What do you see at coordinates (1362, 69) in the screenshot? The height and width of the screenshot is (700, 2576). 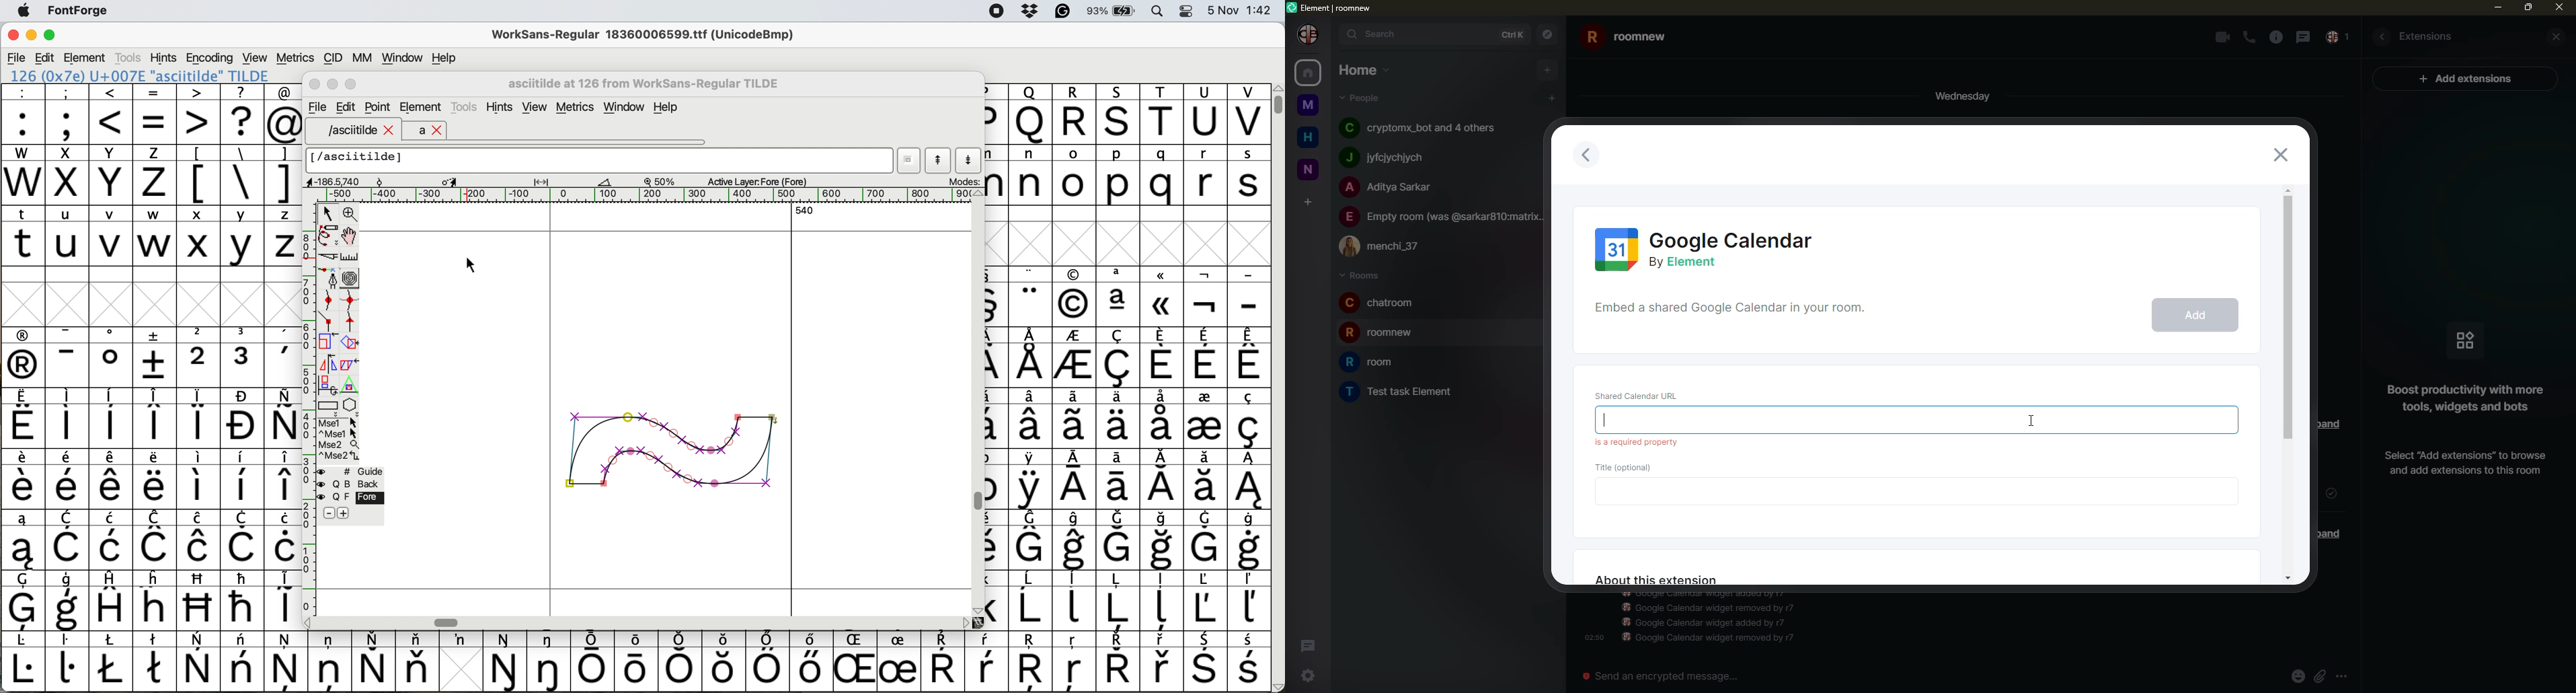 I see `home` at bounding box center [1362, 69].